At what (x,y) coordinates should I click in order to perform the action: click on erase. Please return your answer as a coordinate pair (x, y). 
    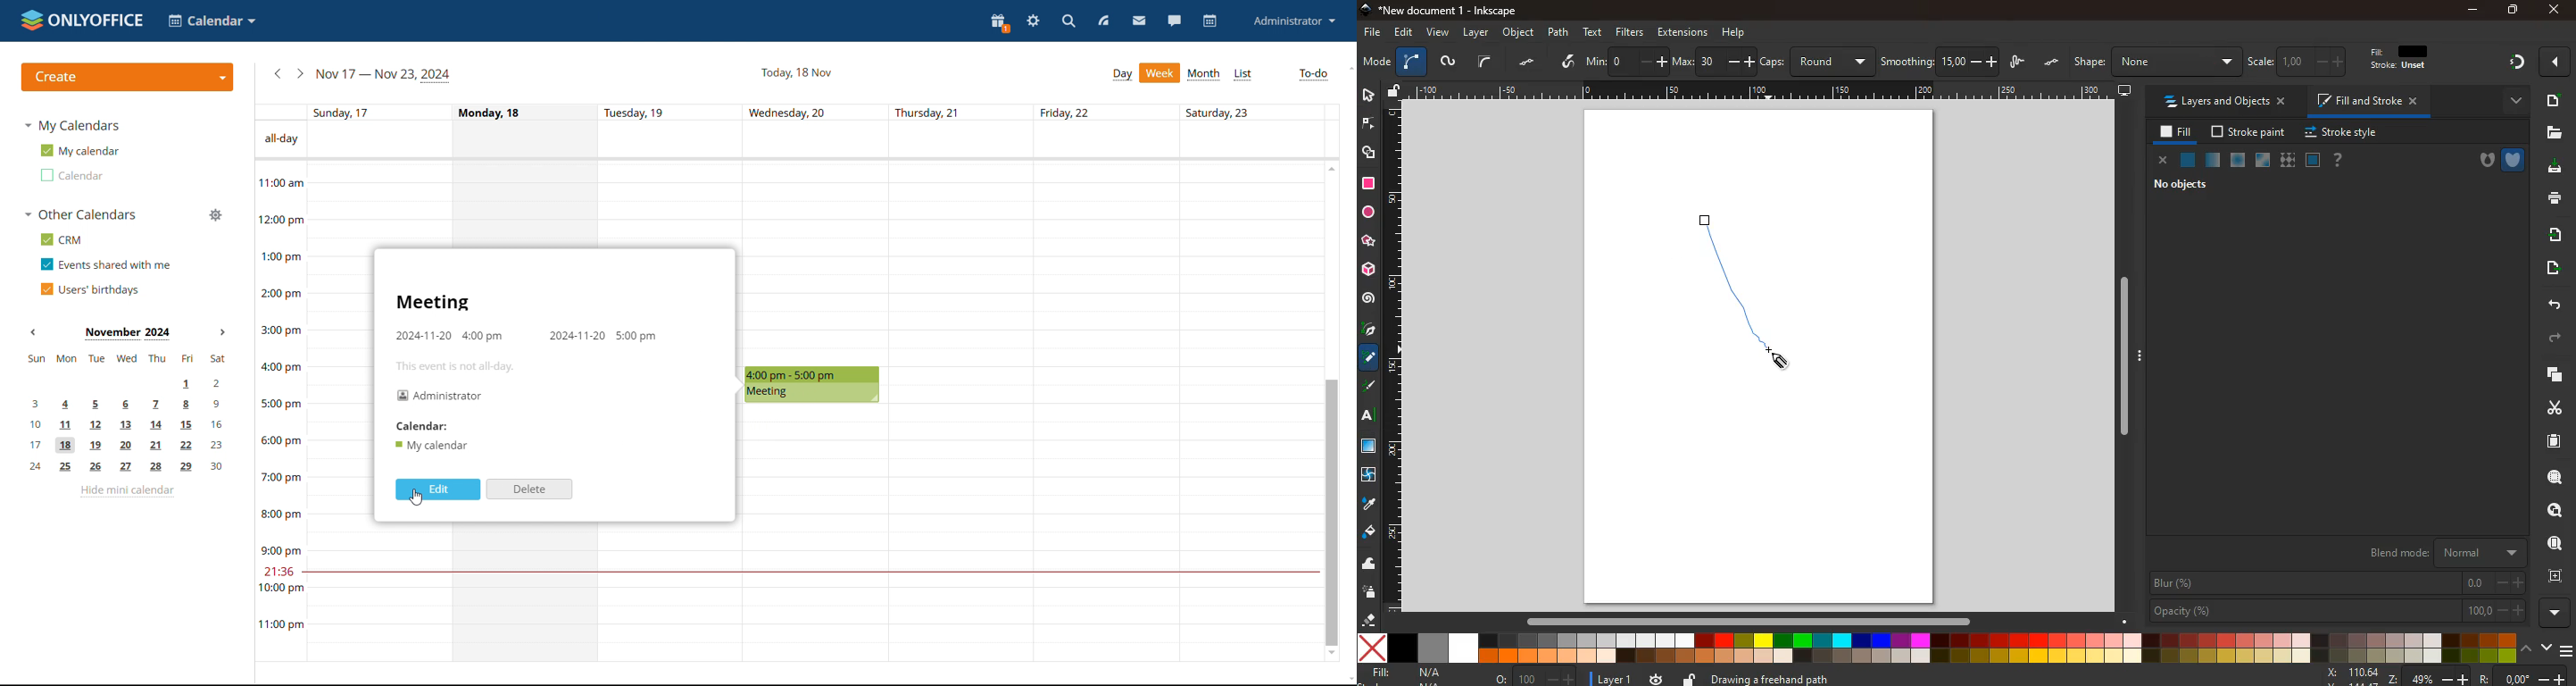
    Looking at the image, I should click on (1367, 619).